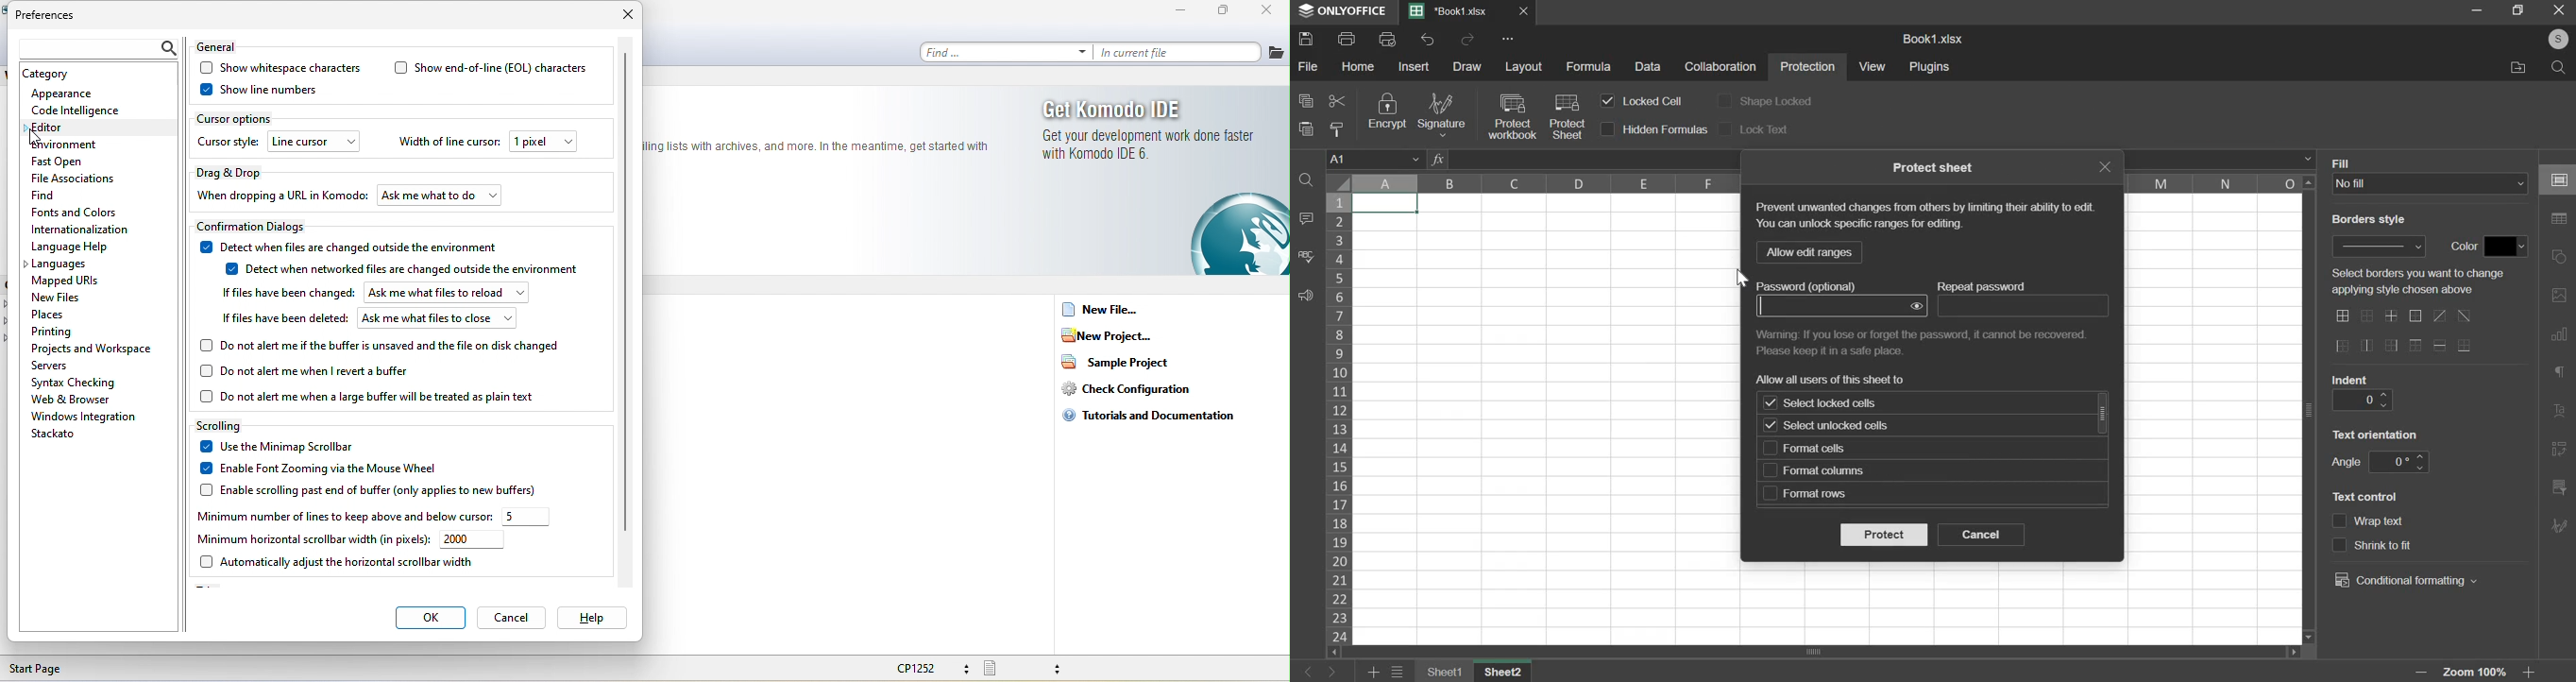 This screenshot has width=2576, height=700. What do you see at coordinates (528, 517) in the screenshot?
I see `5` at bounding box center [528, 517].